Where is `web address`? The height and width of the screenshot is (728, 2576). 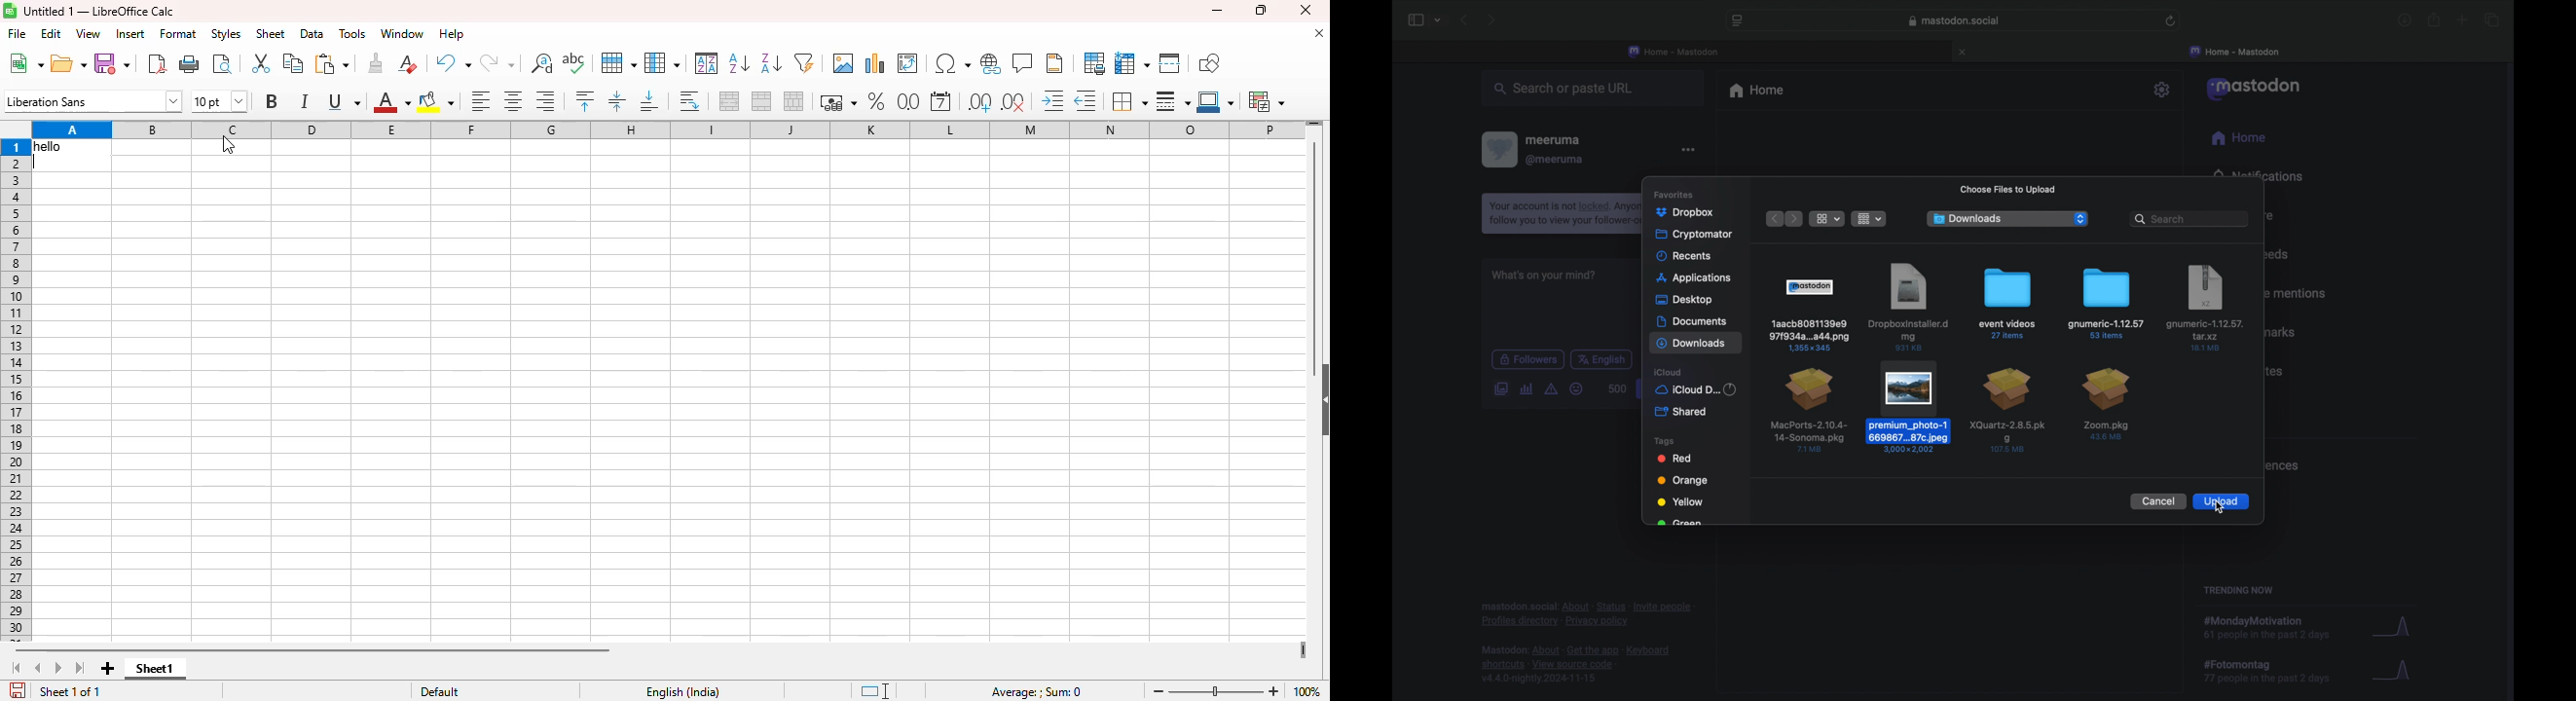
web address is located at coordinates (1954, 21).